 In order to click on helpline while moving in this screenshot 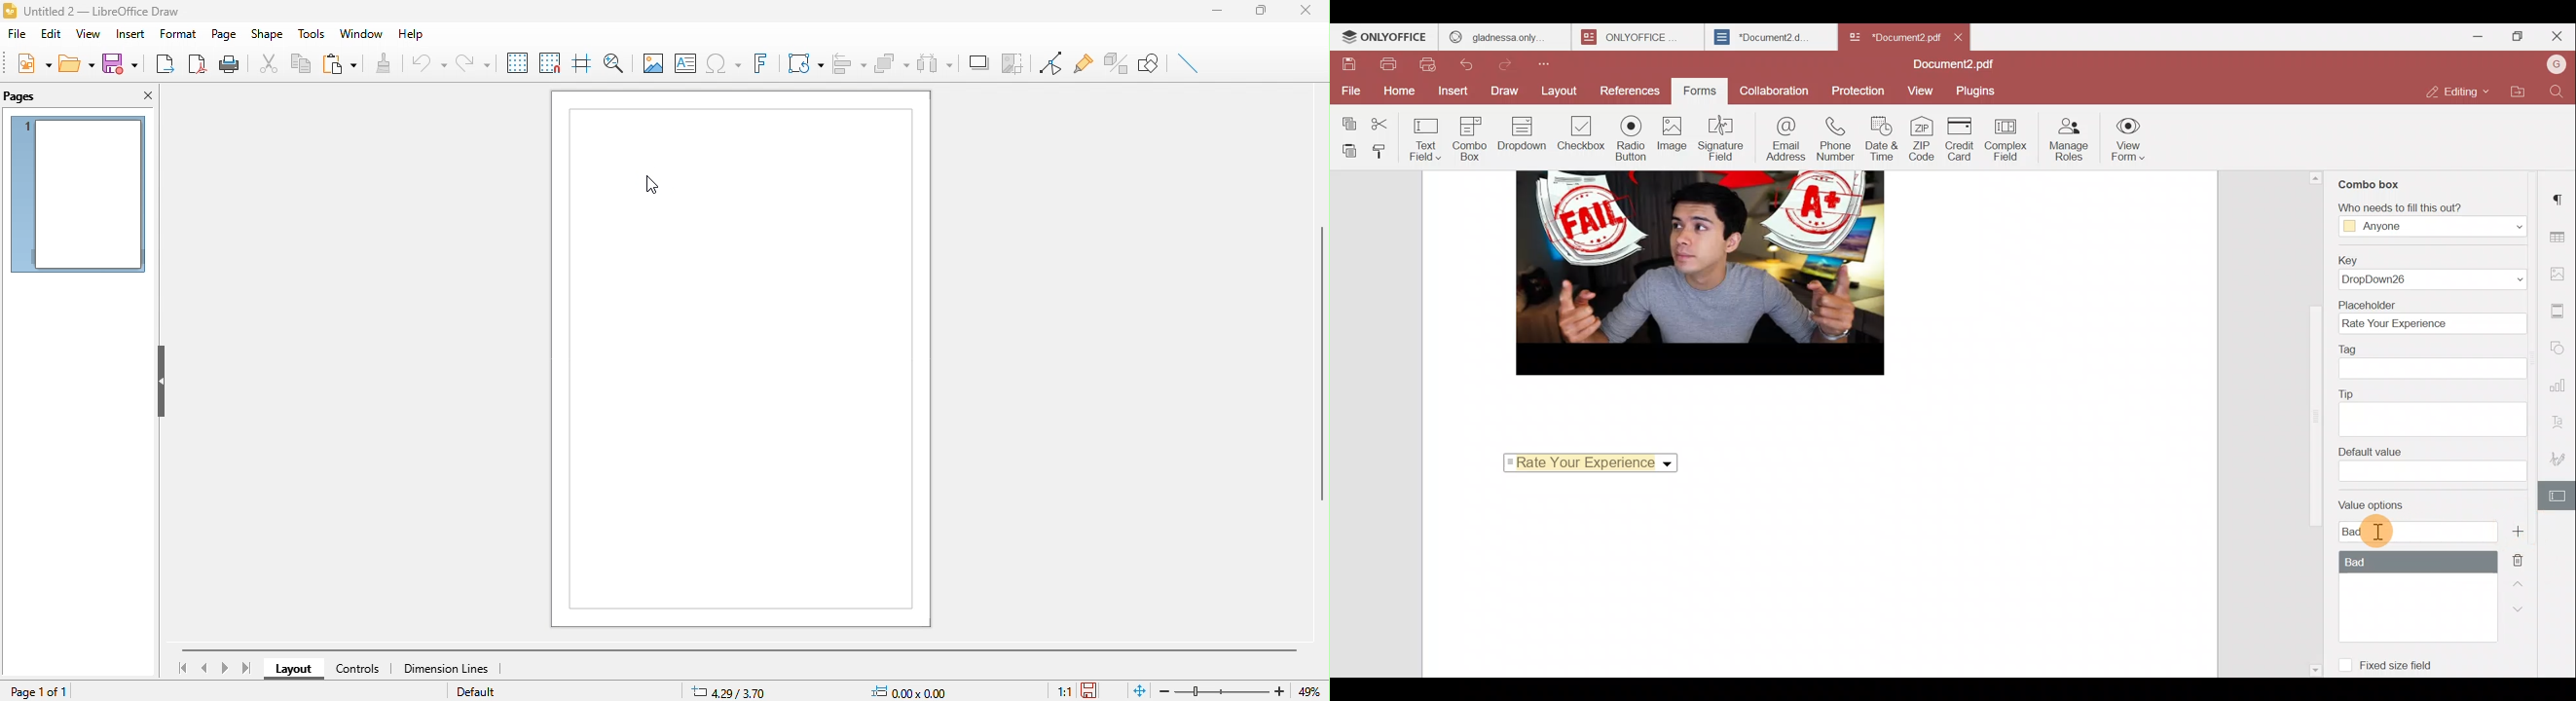, I will do `click(579, 63)`.